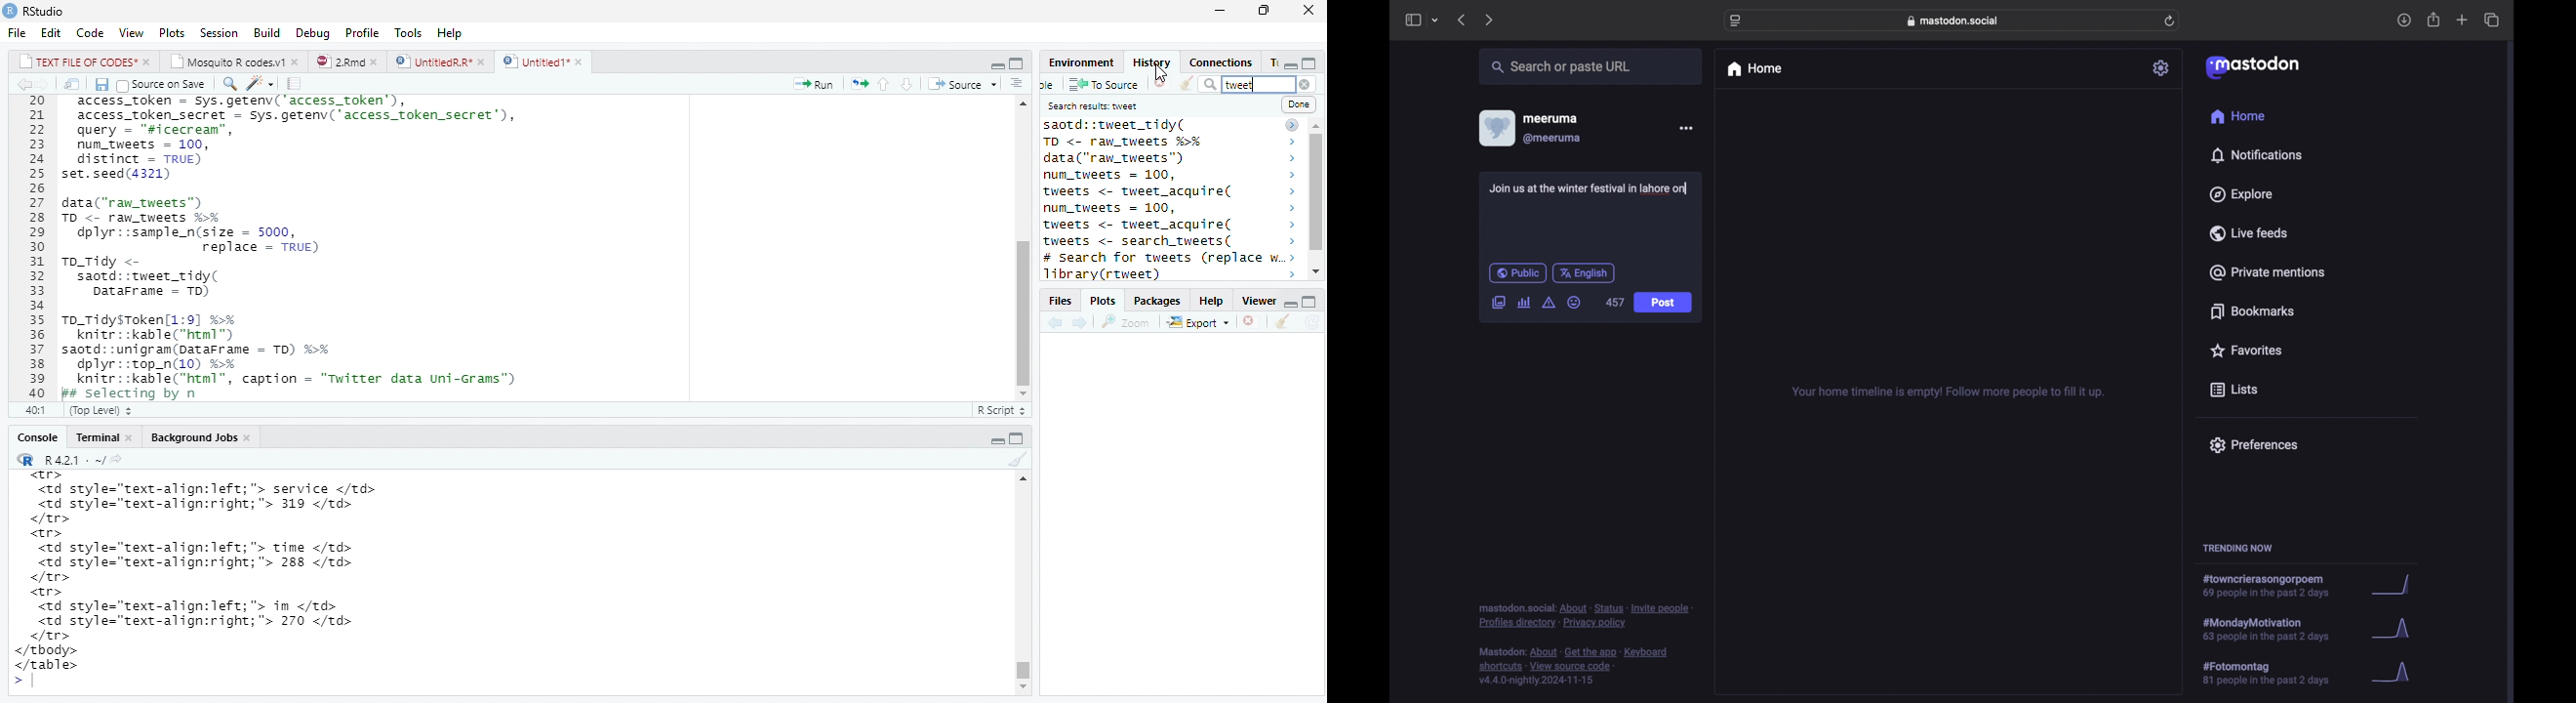  I want to click on forward/backward source location, so click(1067, 321).